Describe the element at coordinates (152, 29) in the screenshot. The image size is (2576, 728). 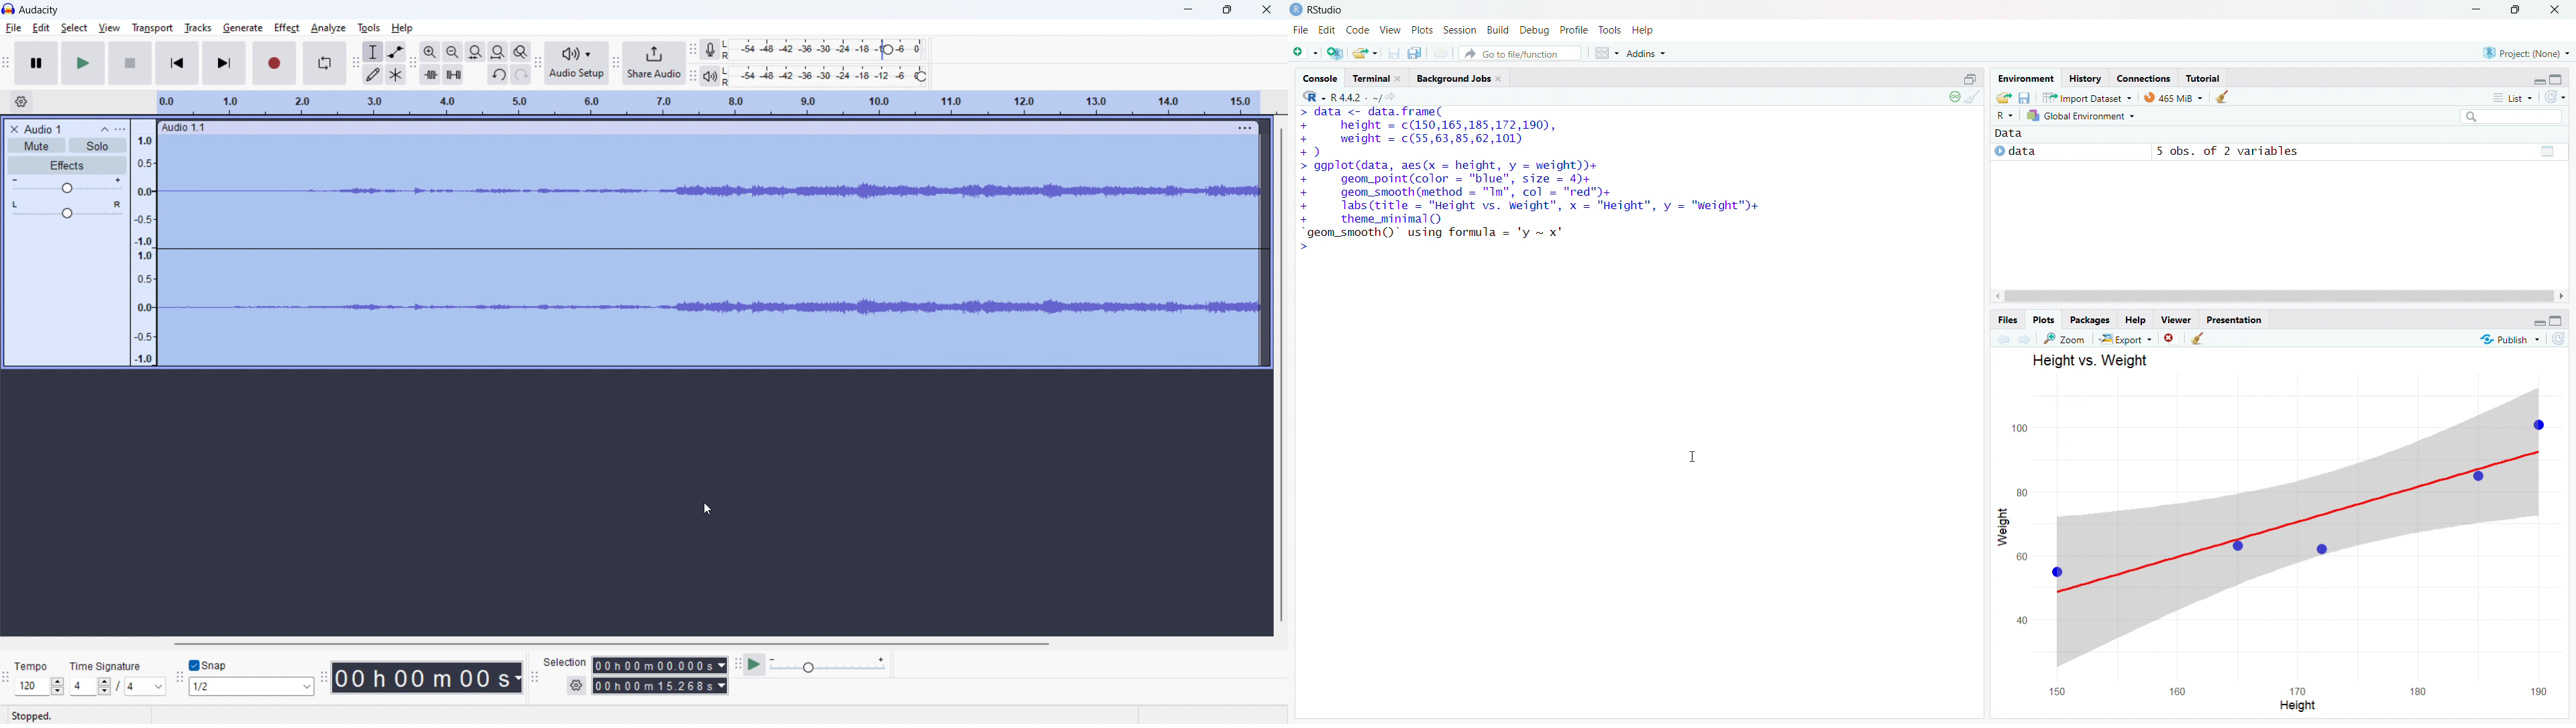
I see `transport` at that location.